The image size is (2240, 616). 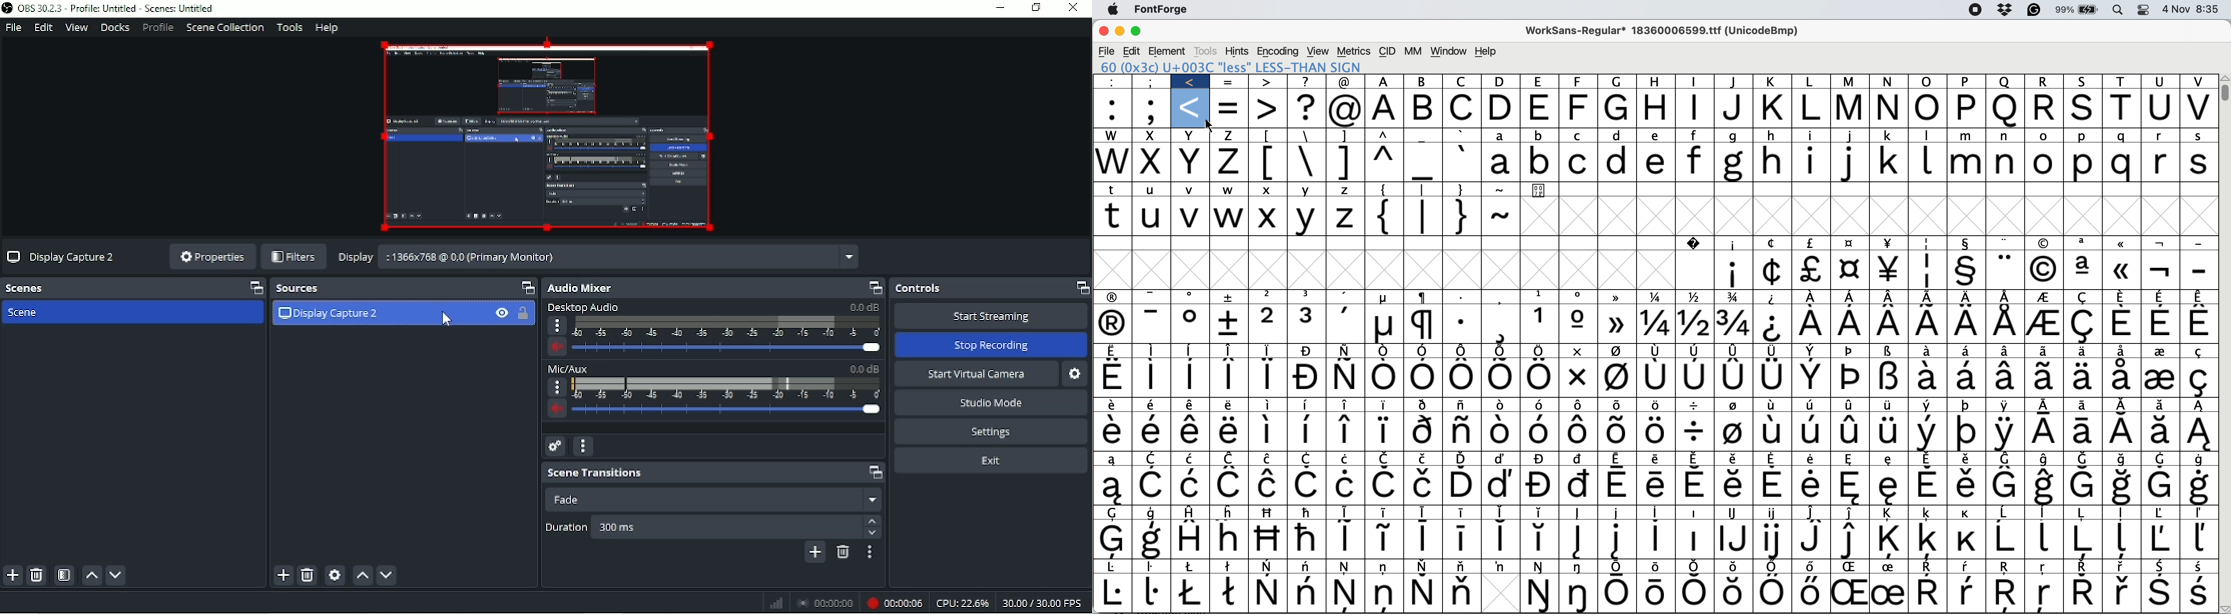 What do you see at coordinates (1890, 324) in the screenshot?
I see `Symbol` at bounding box center [1890, 324].